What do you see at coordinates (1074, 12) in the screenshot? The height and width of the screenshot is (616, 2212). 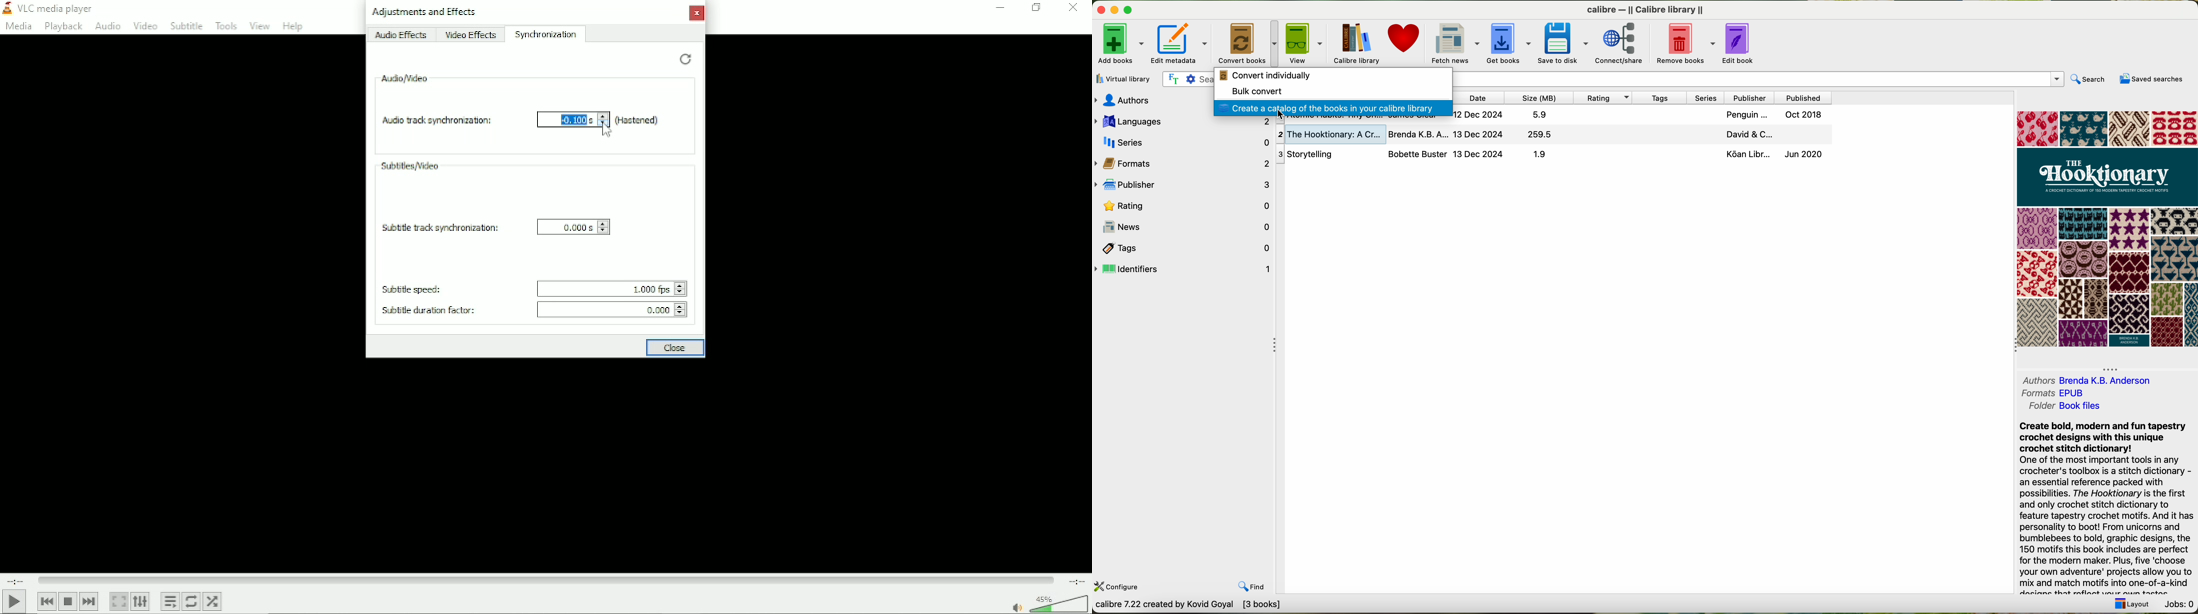 I see `Close` at bounding box center [1074, 12].